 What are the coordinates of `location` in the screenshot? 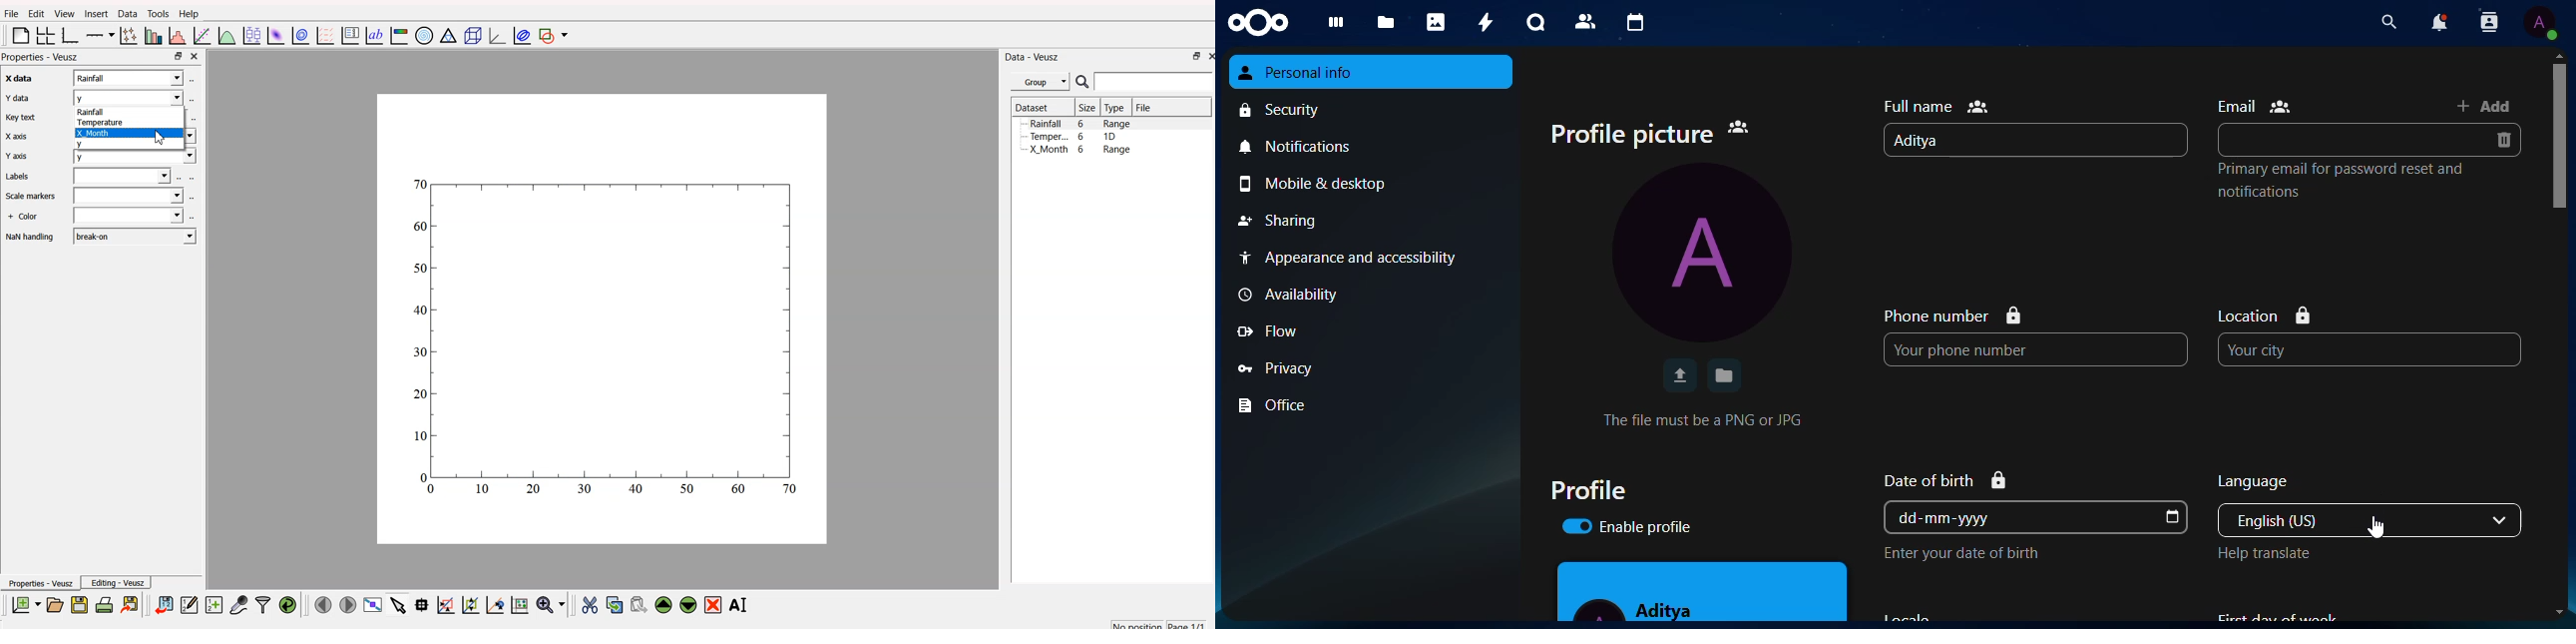 It's located at (2272, 314).